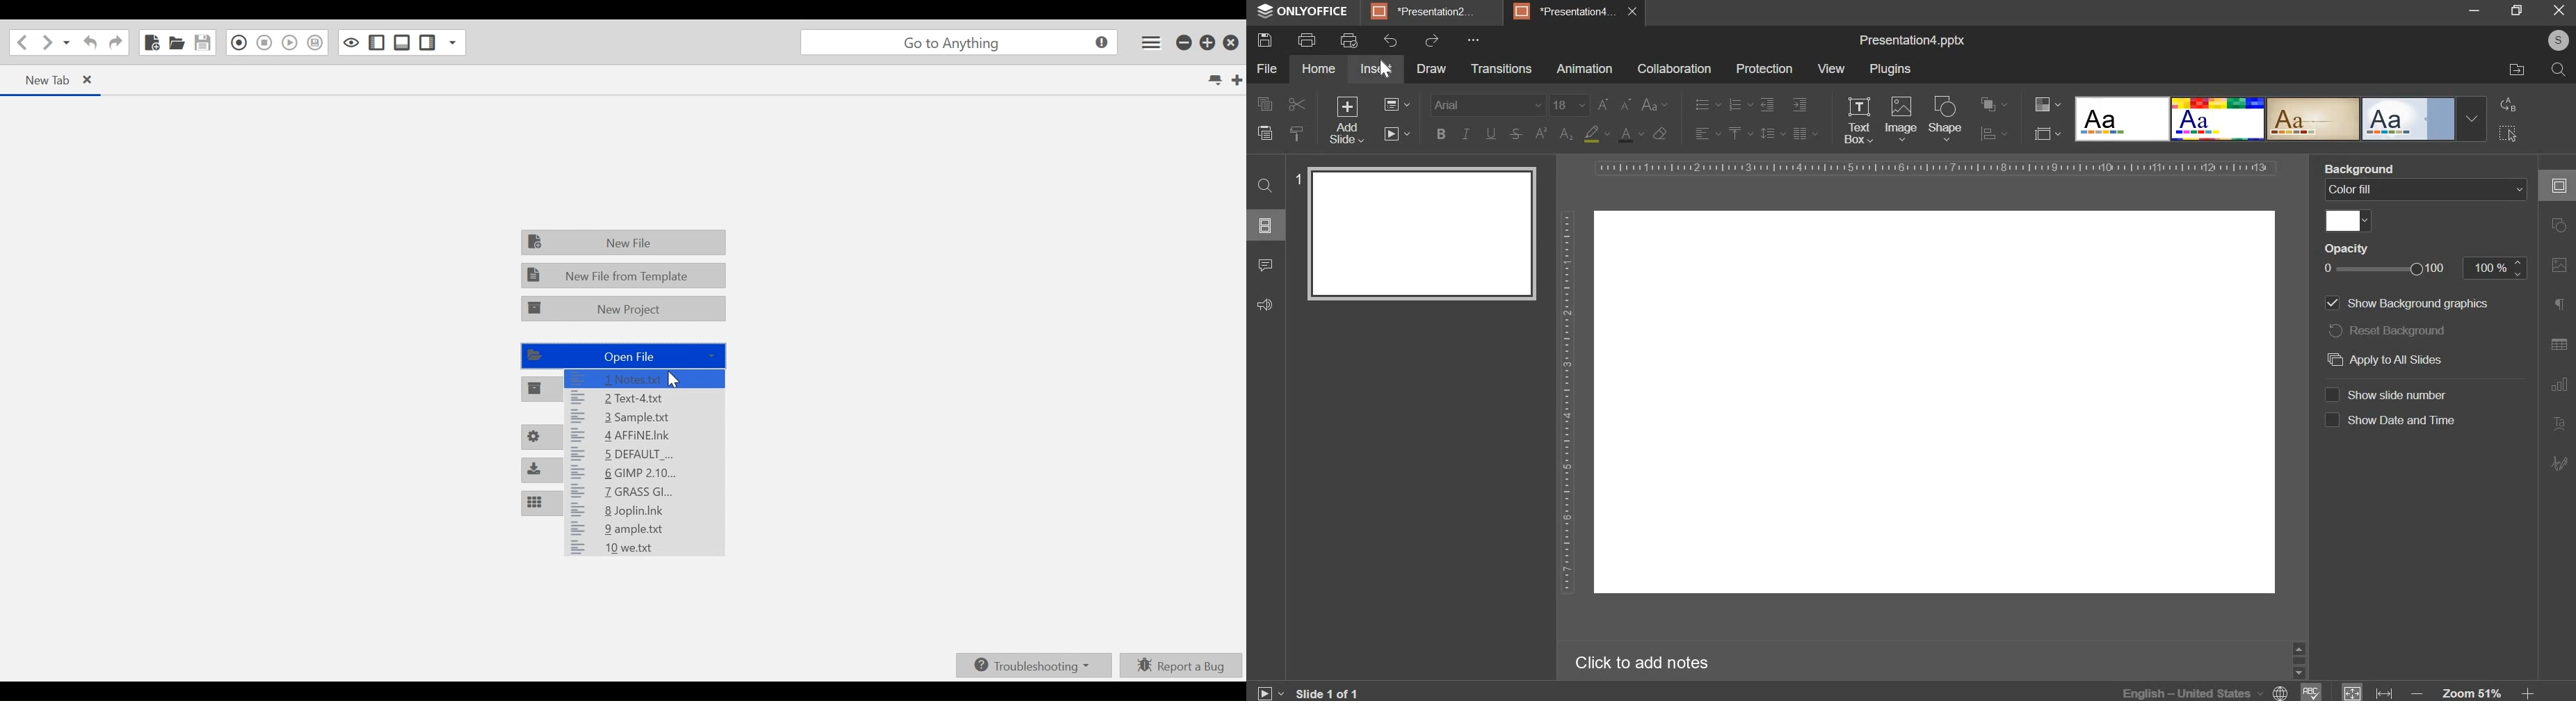 The height and width of the screenshot is (728, 2576). I want to click on Close, so click(1230, 42).